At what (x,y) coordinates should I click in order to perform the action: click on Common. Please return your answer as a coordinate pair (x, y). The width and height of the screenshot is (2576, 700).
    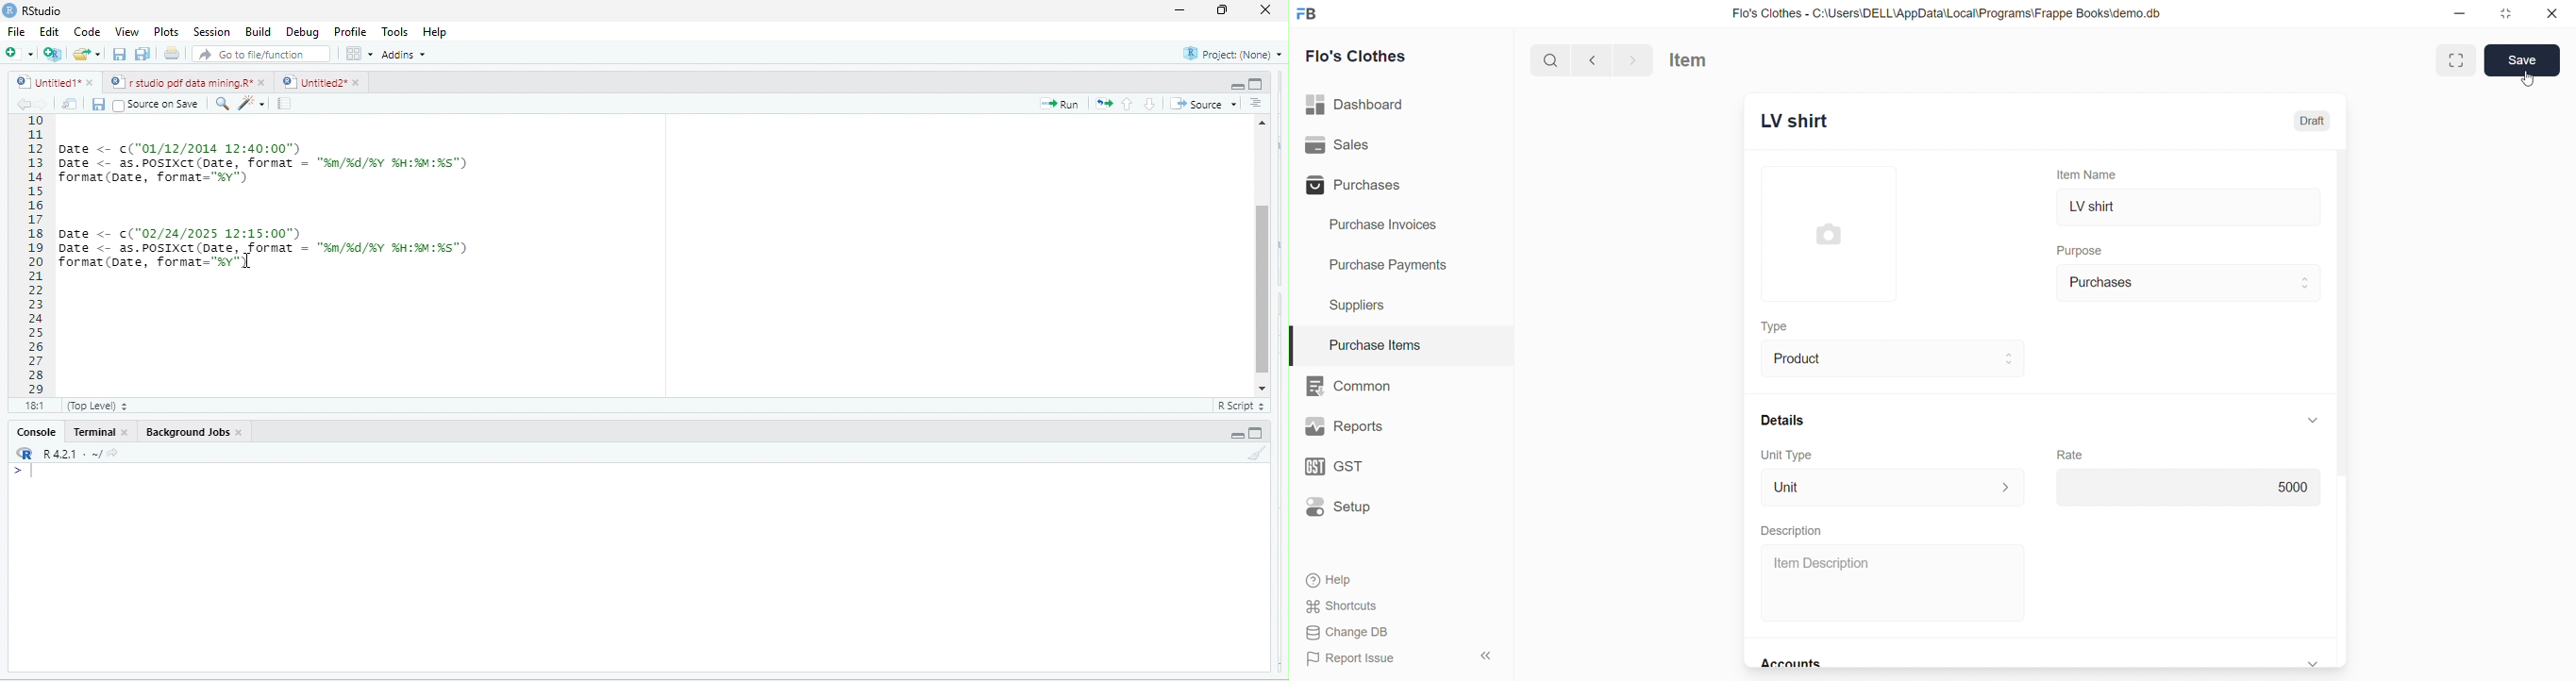
    Looking at the image, I should click on (1356, 385).